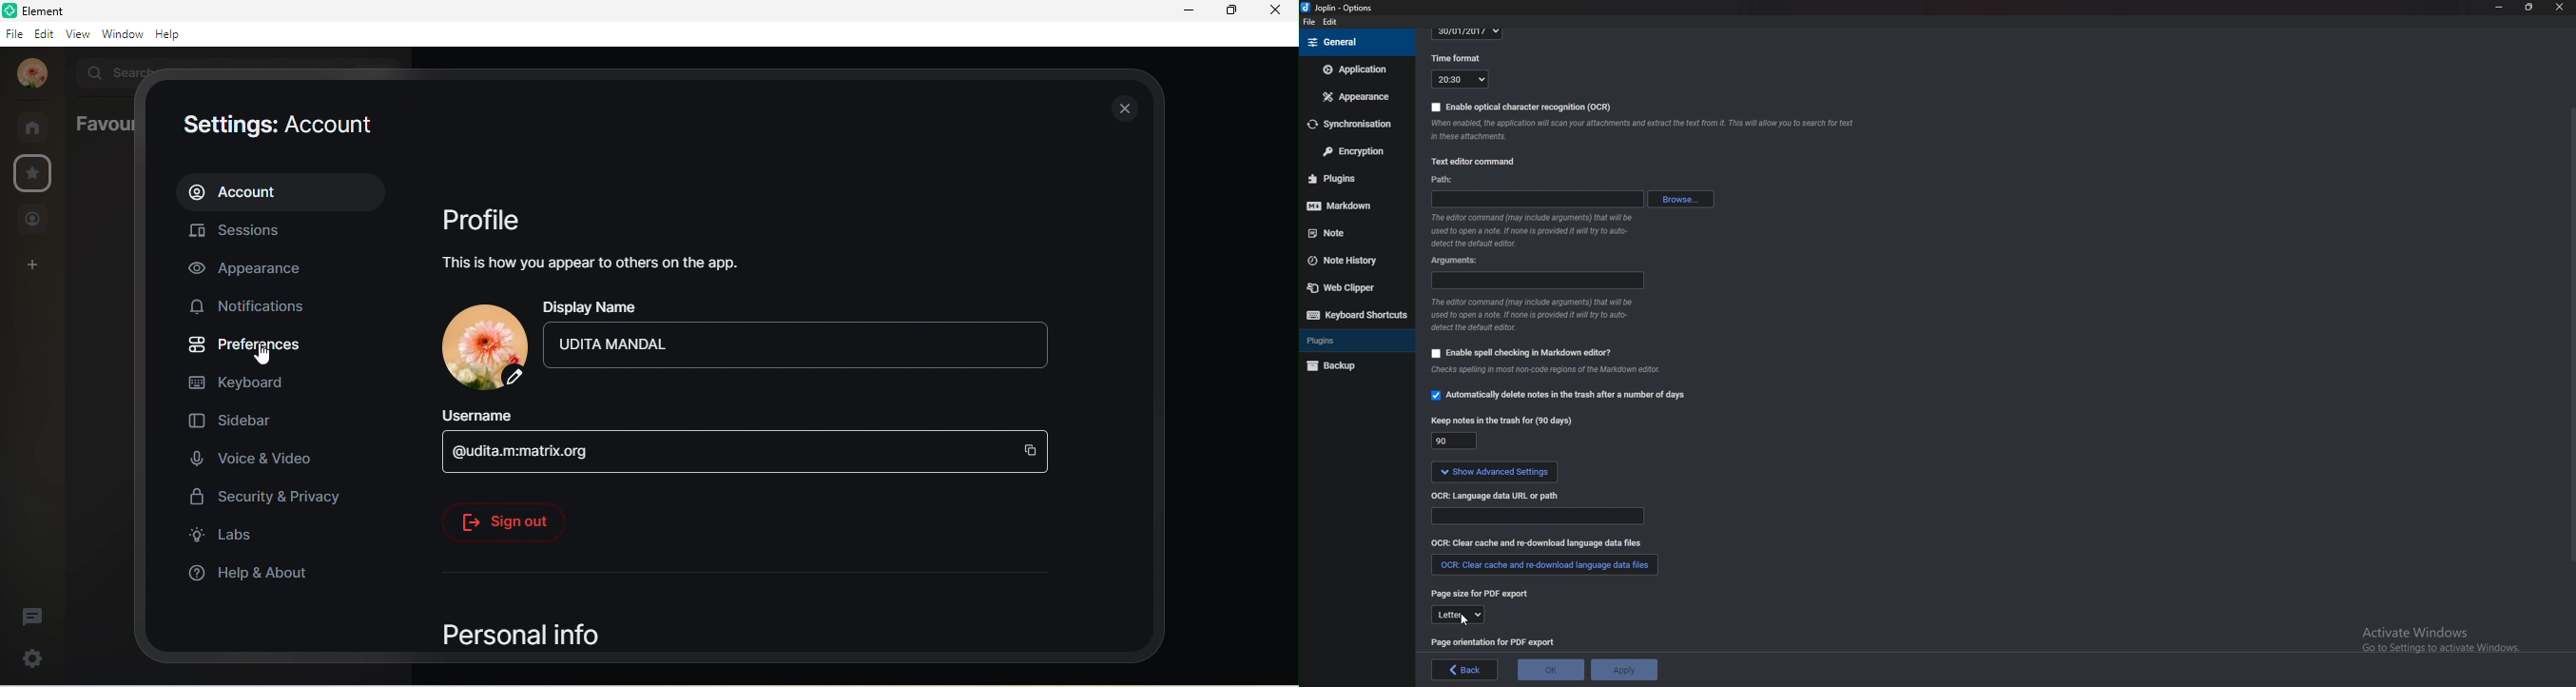 This screenshot has width=2576, height=700. What do you see at coordinates (1497, 495) in the screenshot?
I see `ocr Language data url or path` at bounding box center [1497, 495].